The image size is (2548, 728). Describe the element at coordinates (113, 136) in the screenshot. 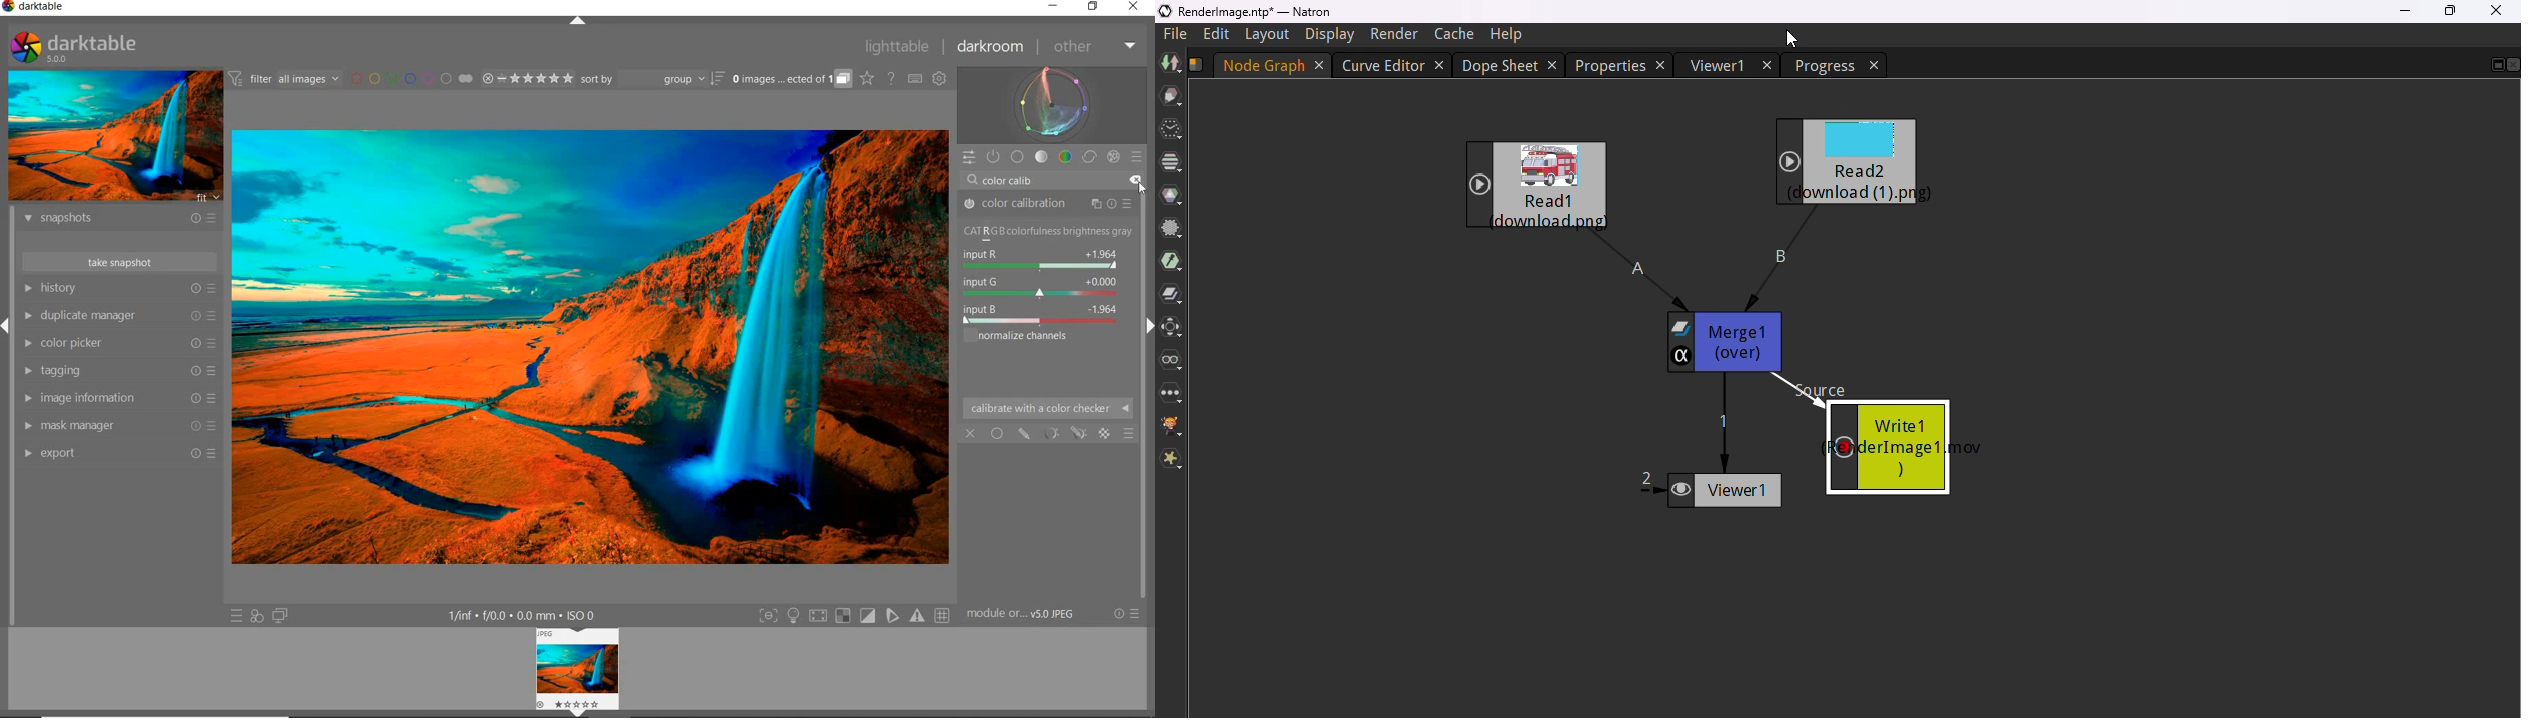

I see `IMAGE PREVIEW` at that location.